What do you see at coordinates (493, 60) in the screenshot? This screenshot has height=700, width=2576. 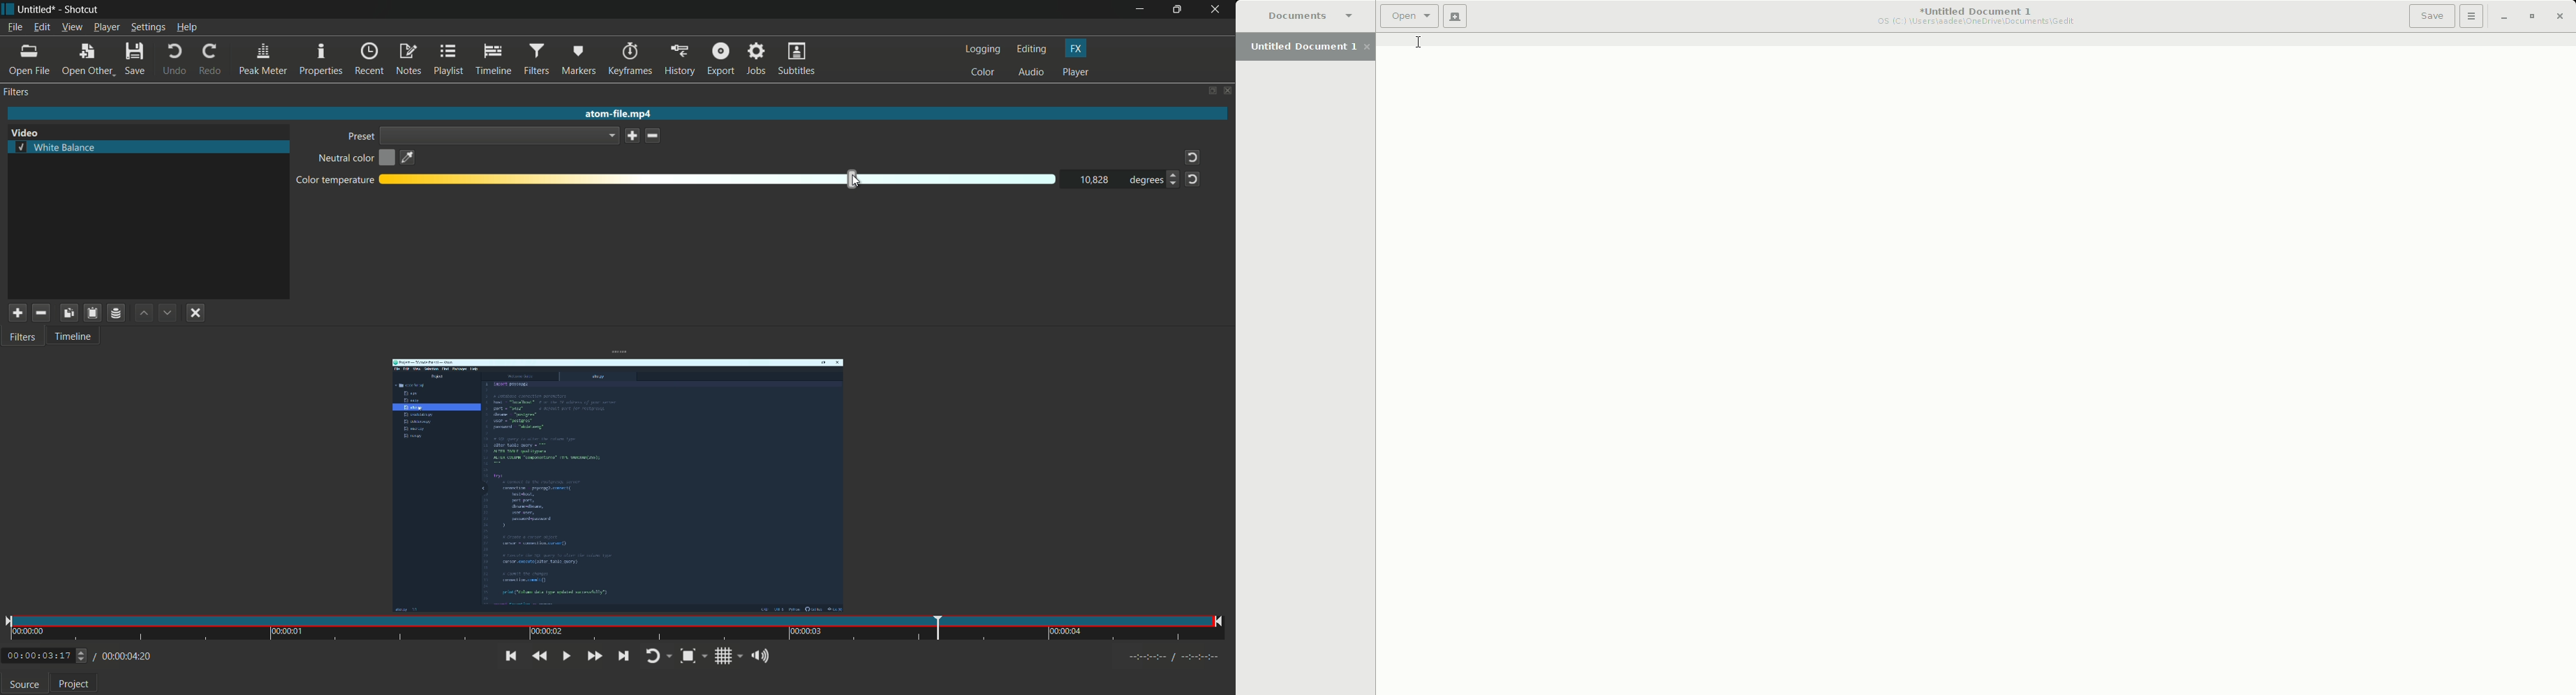 I see `timeline` at bounding box center [493, 60].